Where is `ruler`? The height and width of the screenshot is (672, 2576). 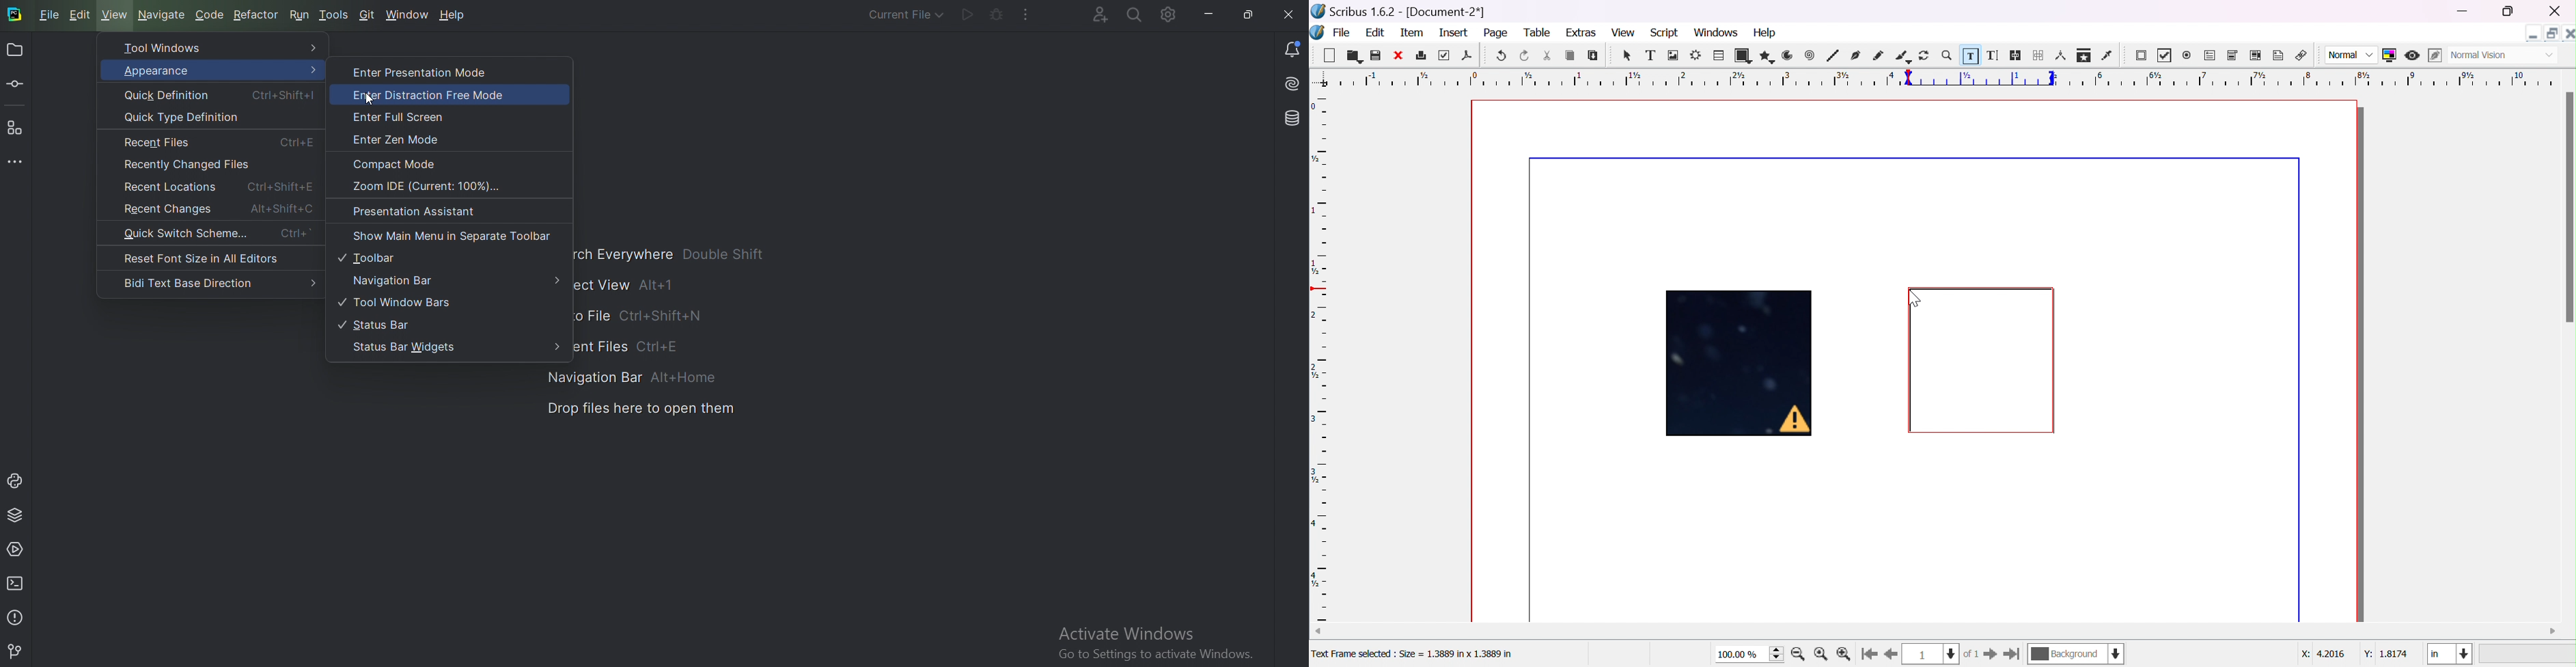 ruler is located at coordinates (1319, 358).